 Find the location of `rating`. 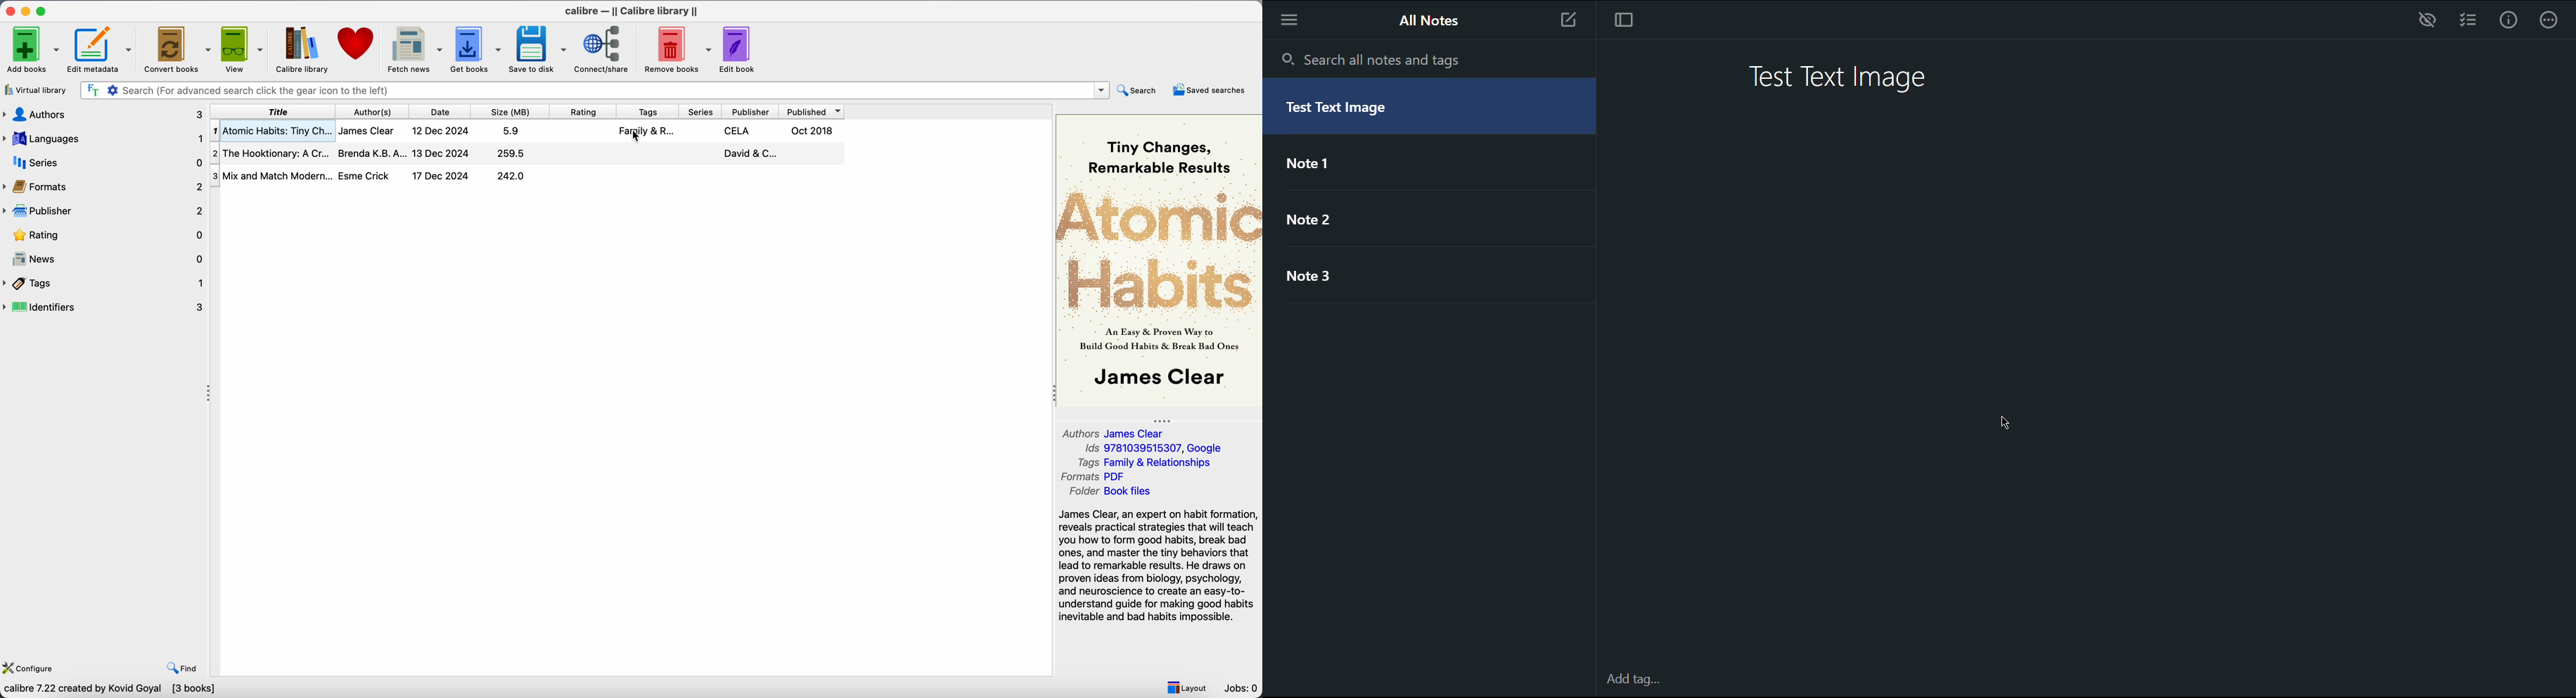

rating is located at coordinates (105, 236).